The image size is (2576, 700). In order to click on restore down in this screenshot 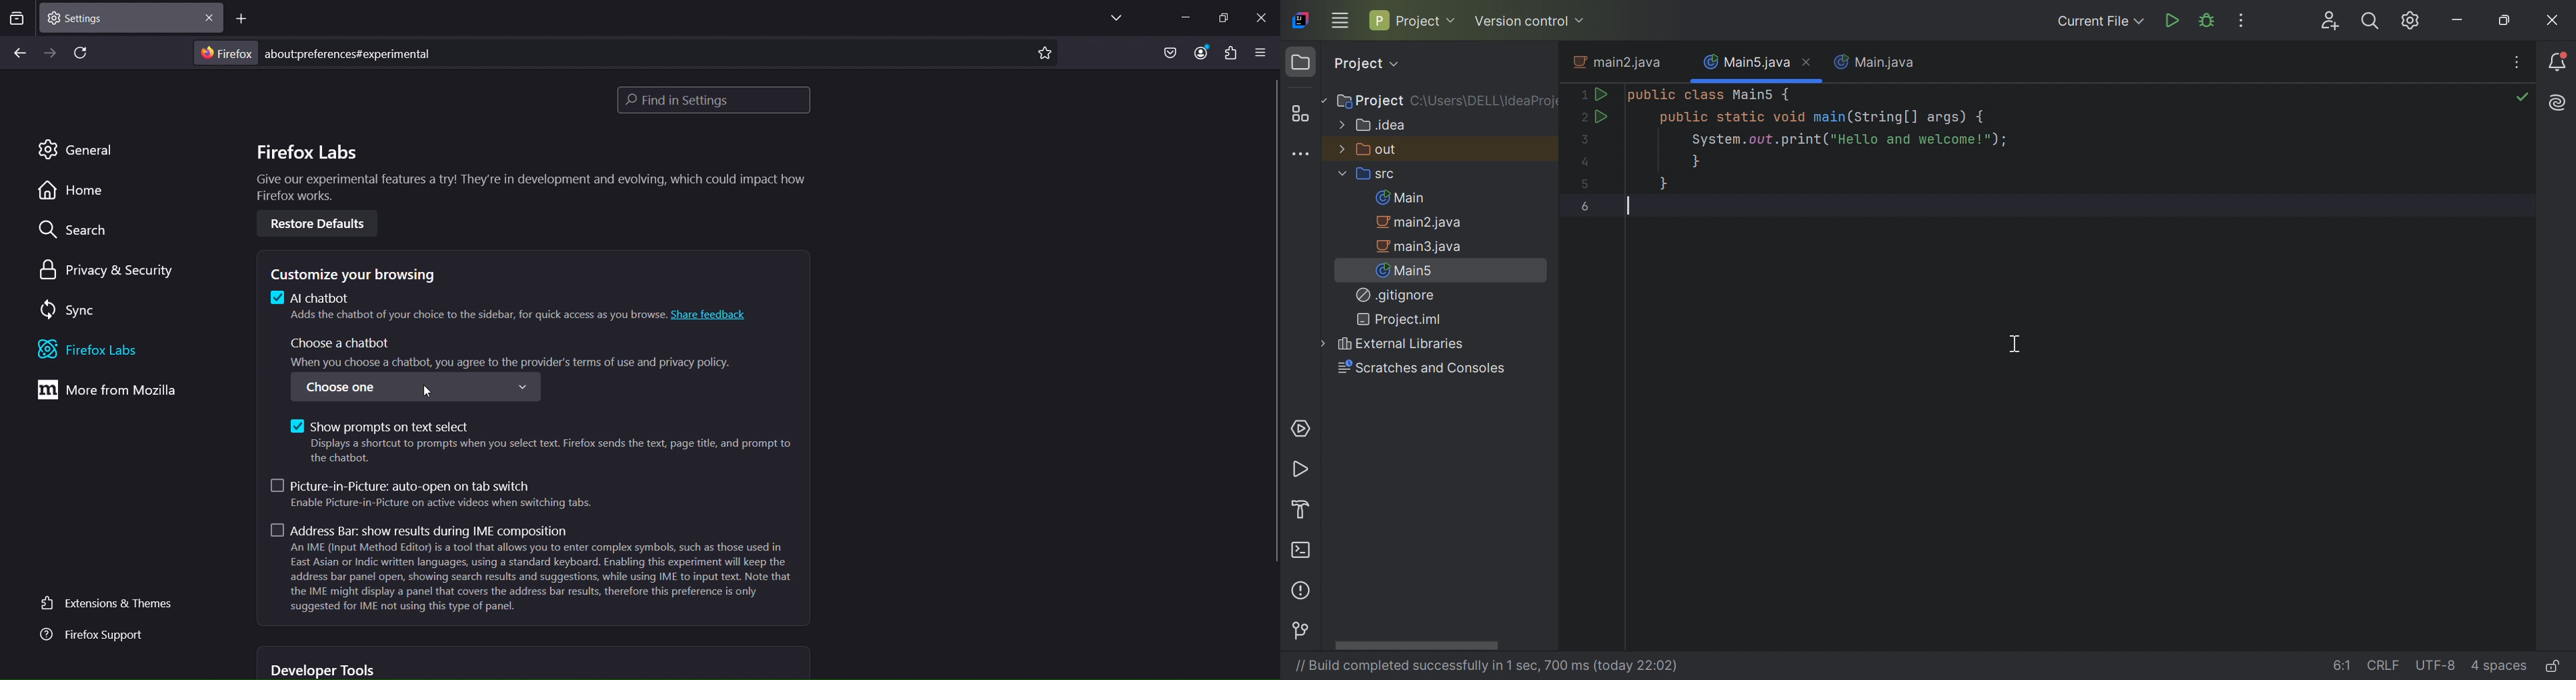, I will do `click(1222, 19)`.